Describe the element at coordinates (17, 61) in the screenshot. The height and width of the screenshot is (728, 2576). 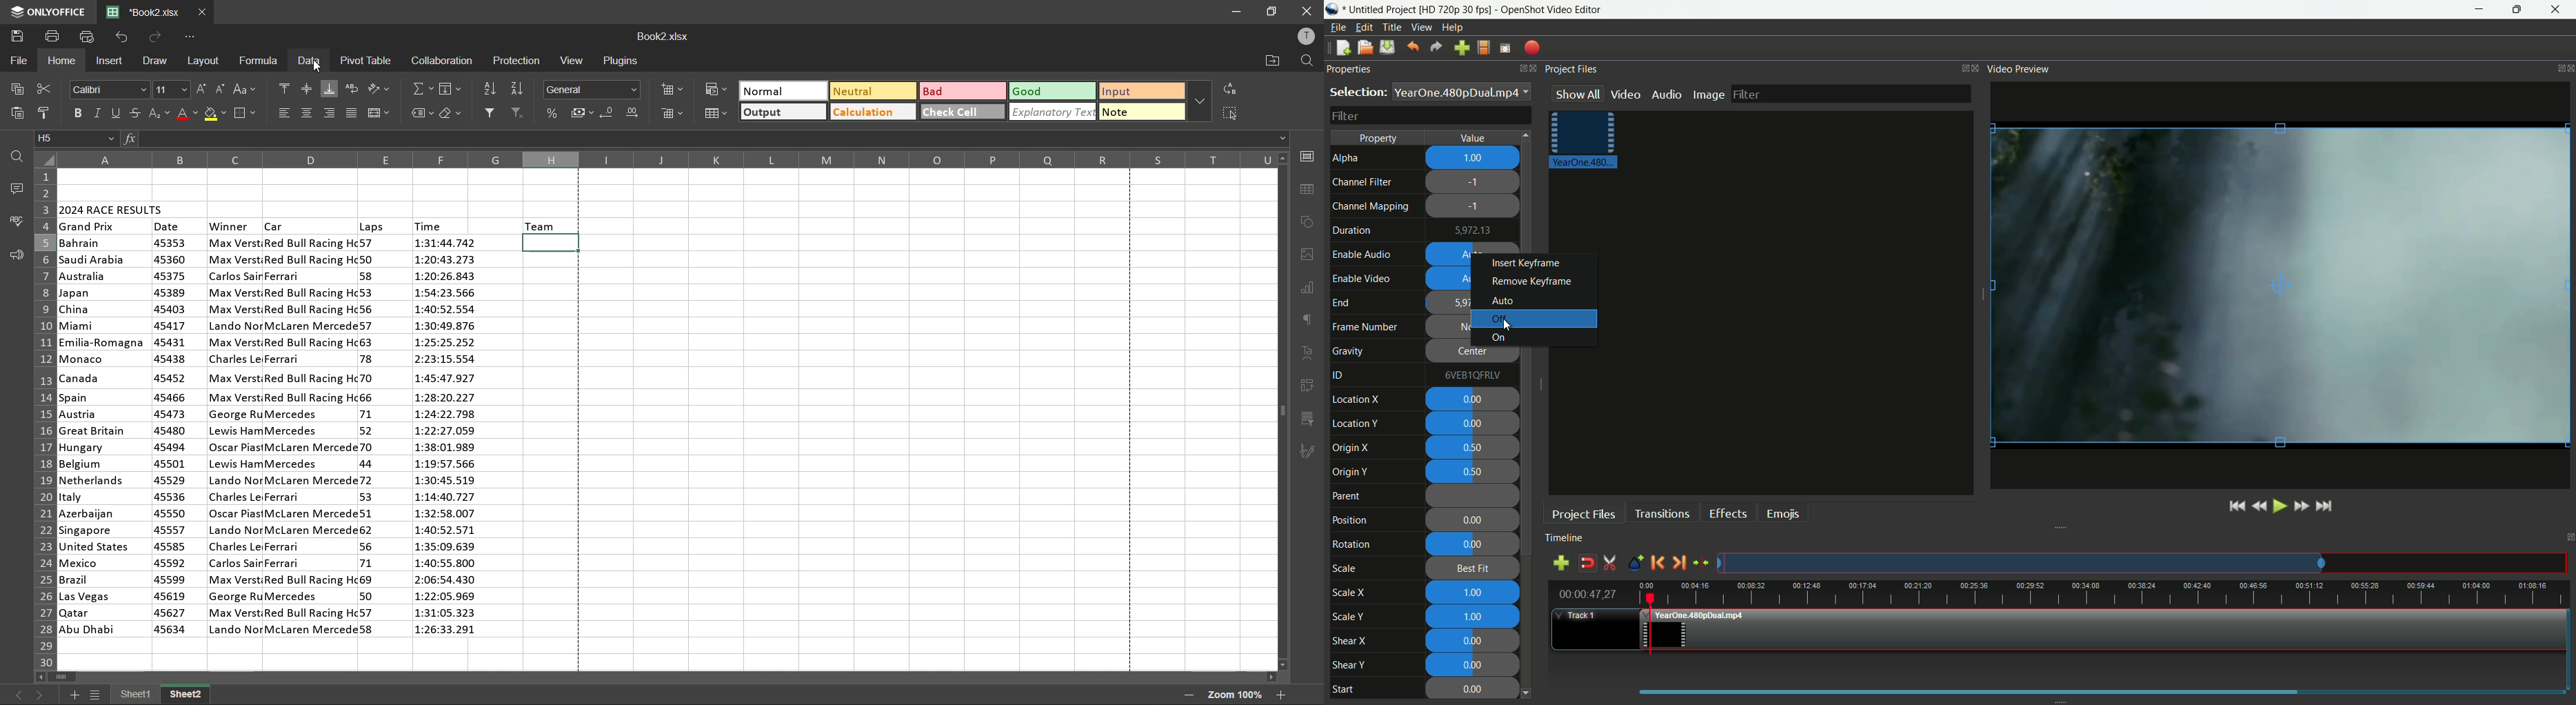
I see `file` at that location.